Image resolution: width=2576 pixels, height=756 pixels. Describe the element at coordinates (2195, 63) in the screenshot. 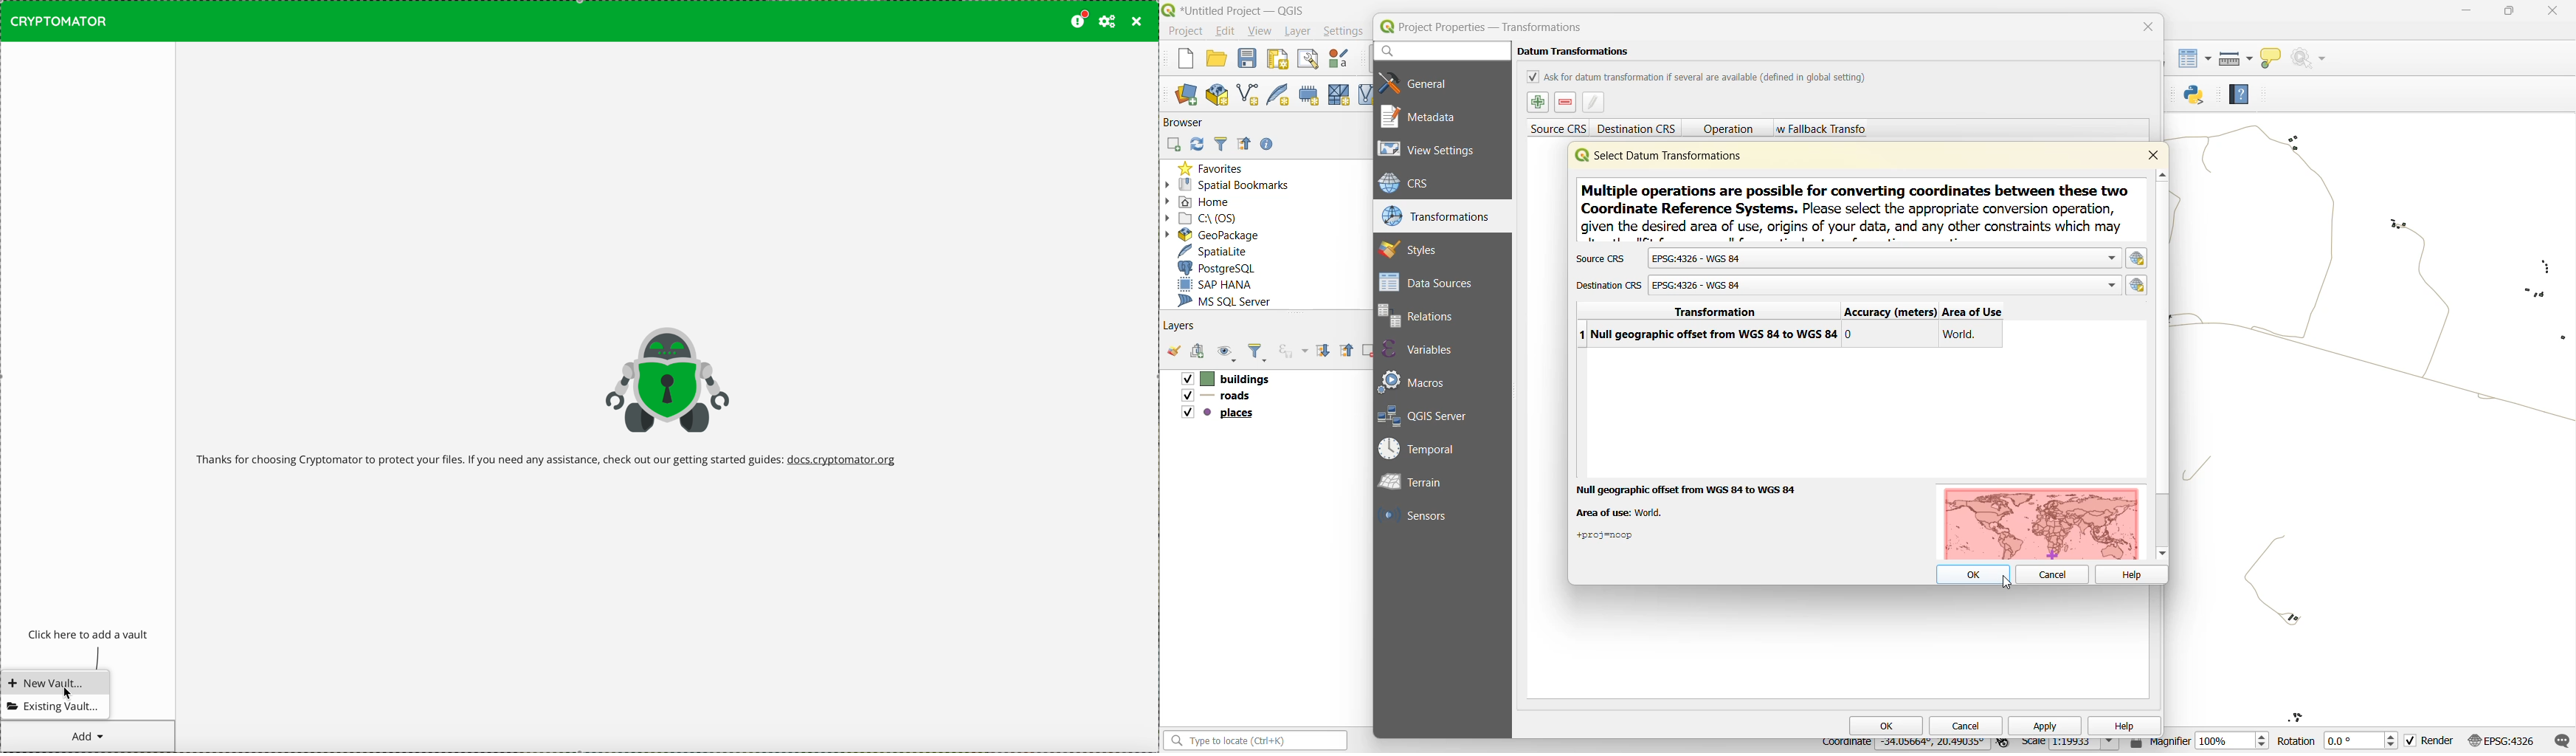

I see `attributes table` at that location.